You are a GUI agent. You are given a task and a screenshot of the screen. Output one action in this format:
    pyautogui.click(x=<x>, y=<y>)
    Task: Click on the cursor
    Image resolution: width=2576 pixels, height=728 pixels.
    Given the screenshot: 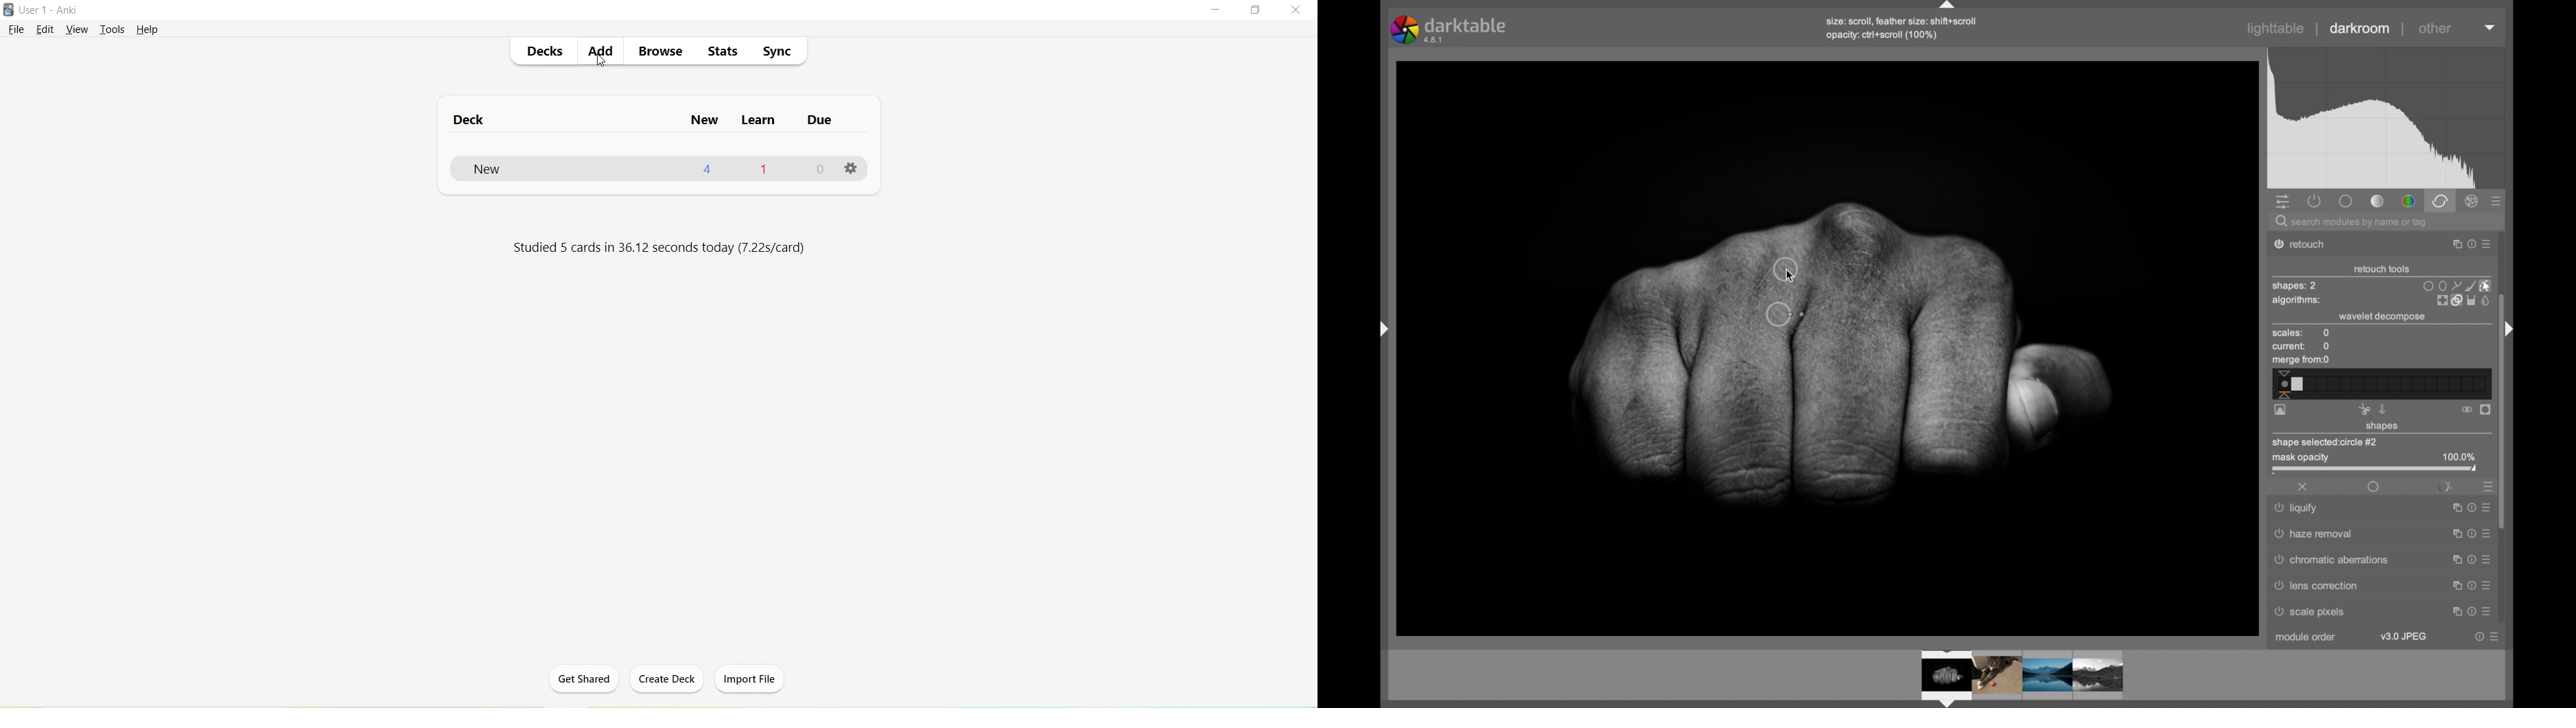 What is the action you would take?
    pyautogui.click(x=1799, y=277)
    